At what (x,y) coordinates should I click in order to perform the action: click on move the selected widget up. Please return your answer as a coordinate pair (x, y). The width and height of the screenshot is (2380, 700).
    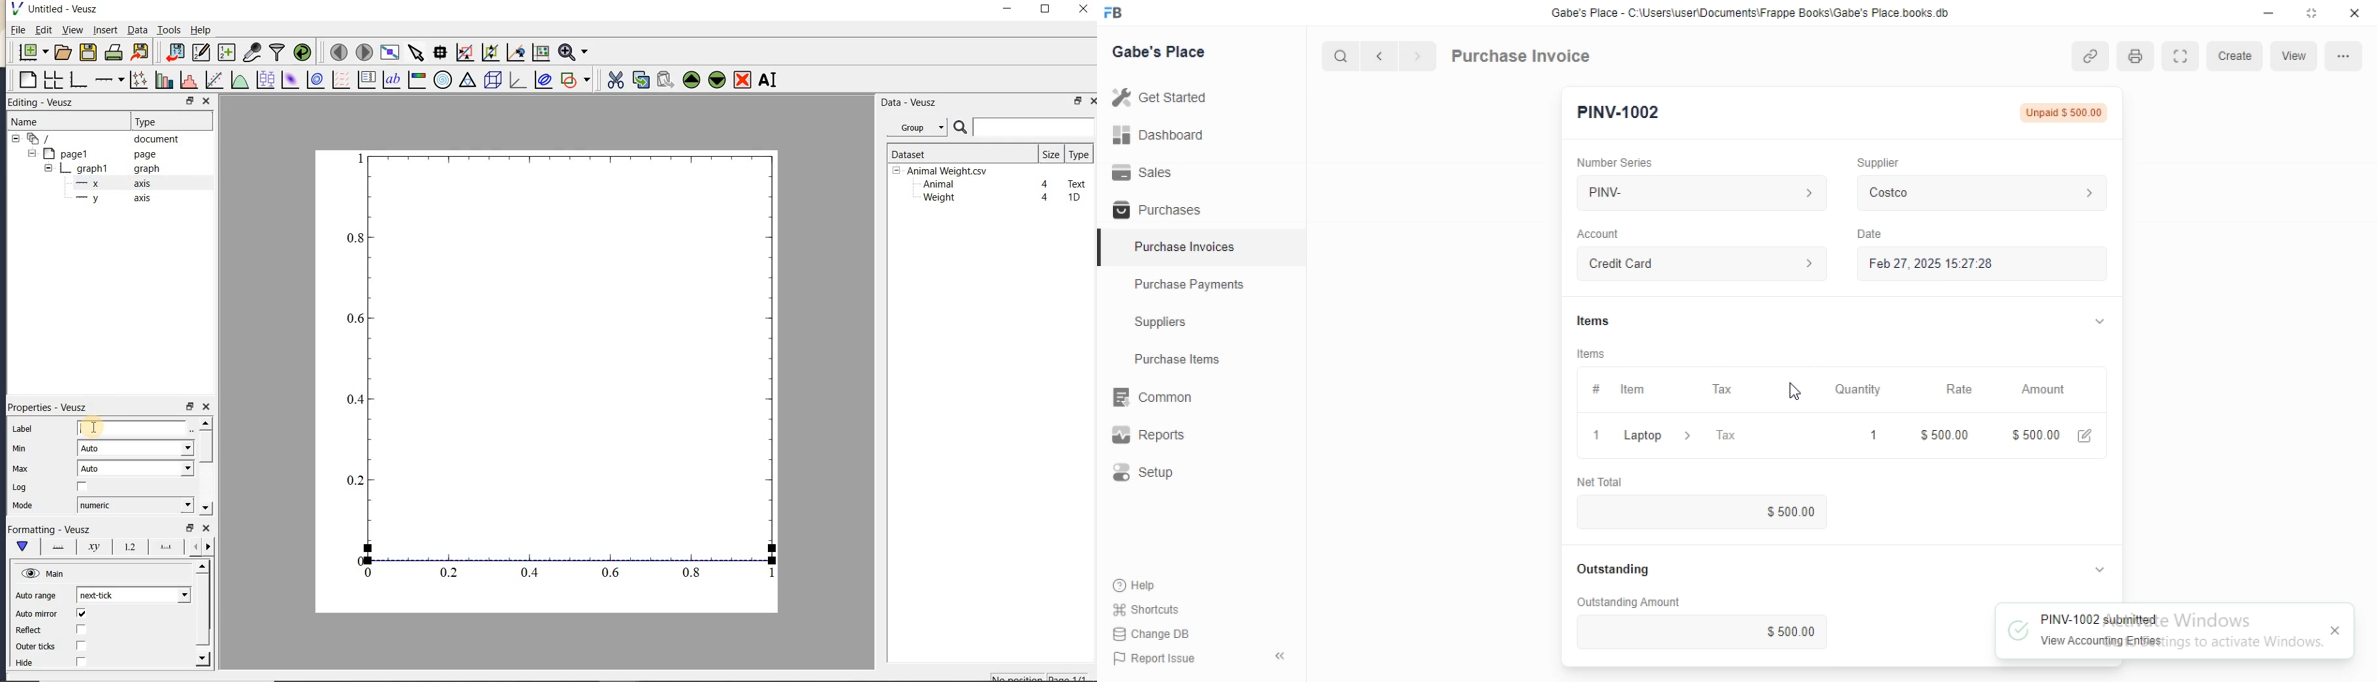
    Looking at the image, I should click on (692, 80).